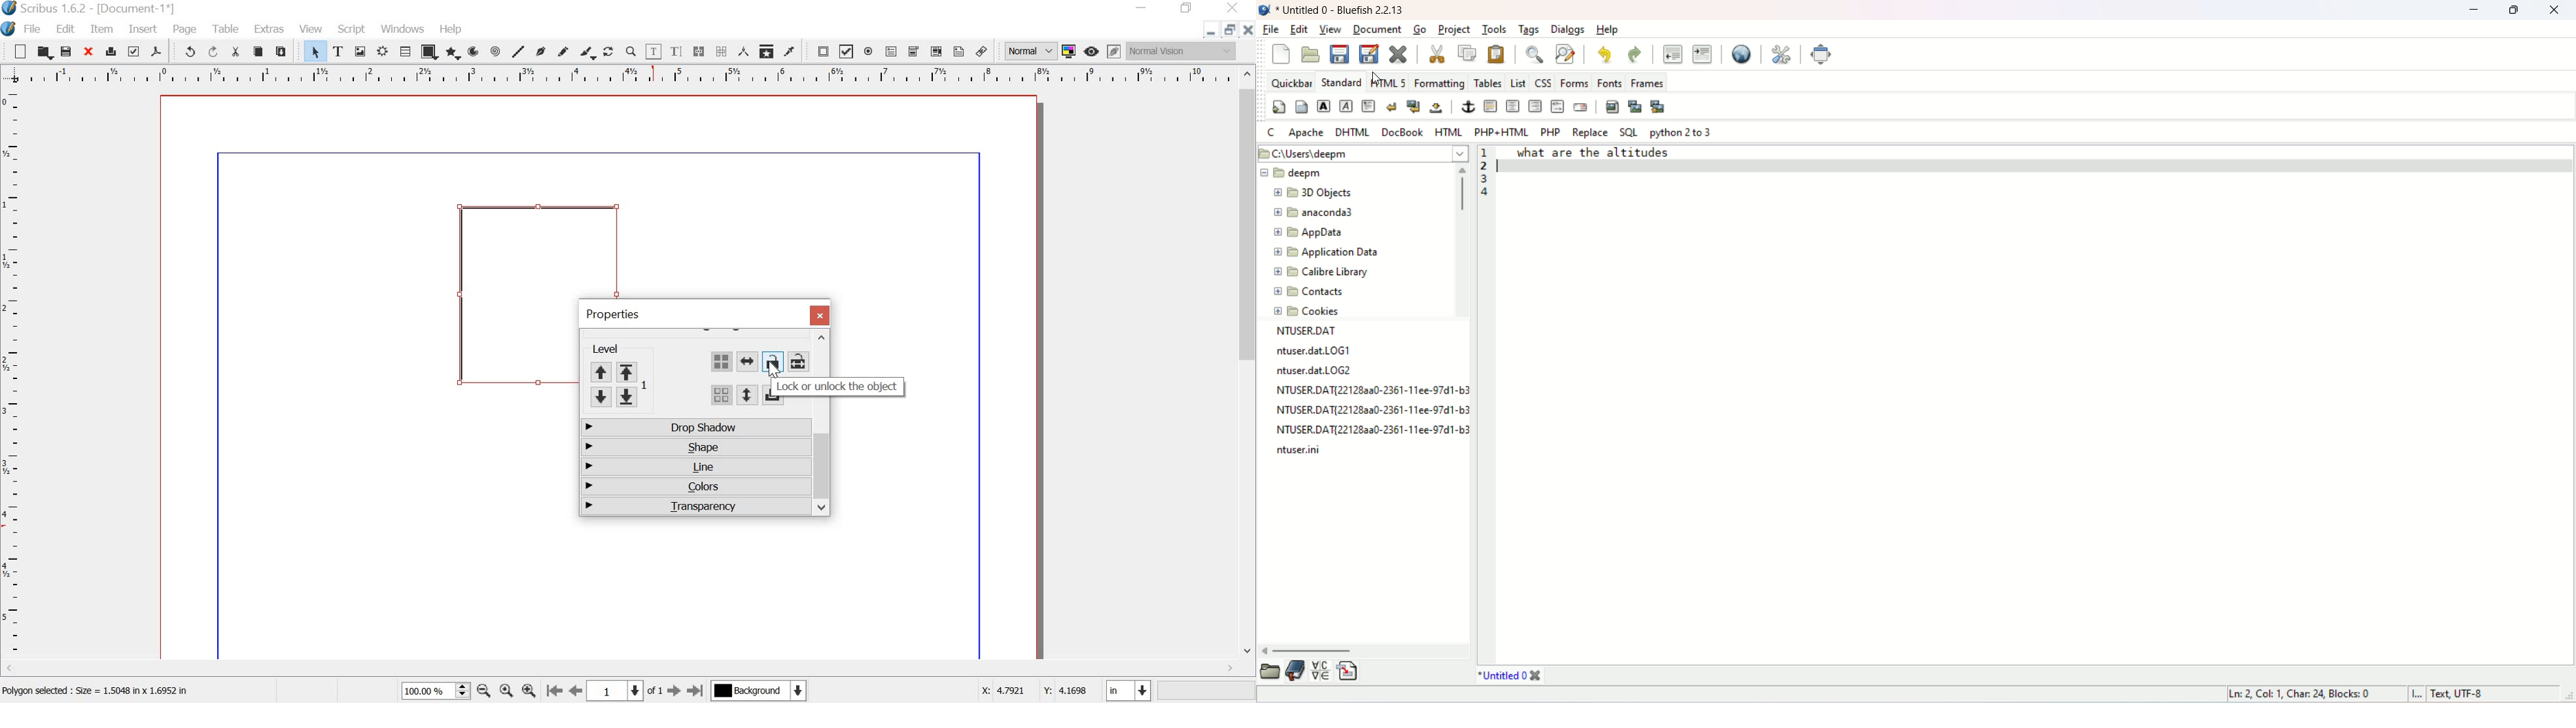 The width and height of the screenshot is (2576, 728). Describe the element at coordinates (818, 315) in the screenshot. I see `close` at that location.